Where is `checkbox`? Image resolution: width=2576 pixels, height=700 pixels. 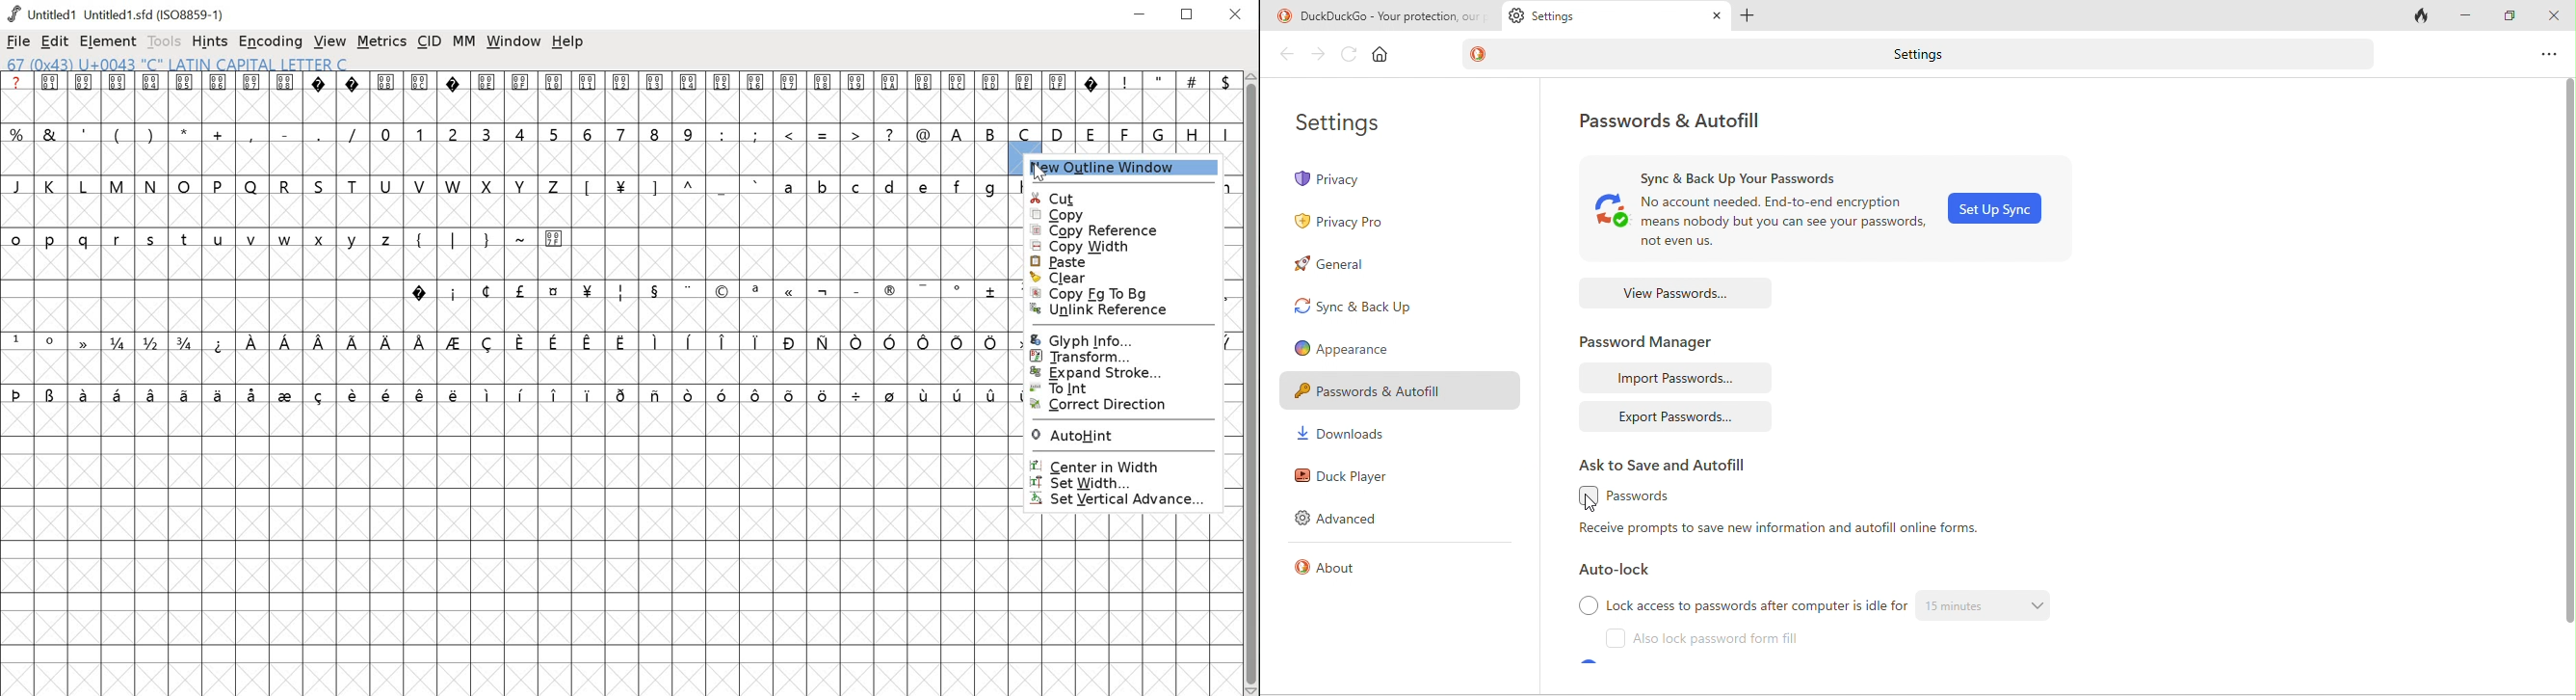
checkbox is located at coordinates (1587, 605).